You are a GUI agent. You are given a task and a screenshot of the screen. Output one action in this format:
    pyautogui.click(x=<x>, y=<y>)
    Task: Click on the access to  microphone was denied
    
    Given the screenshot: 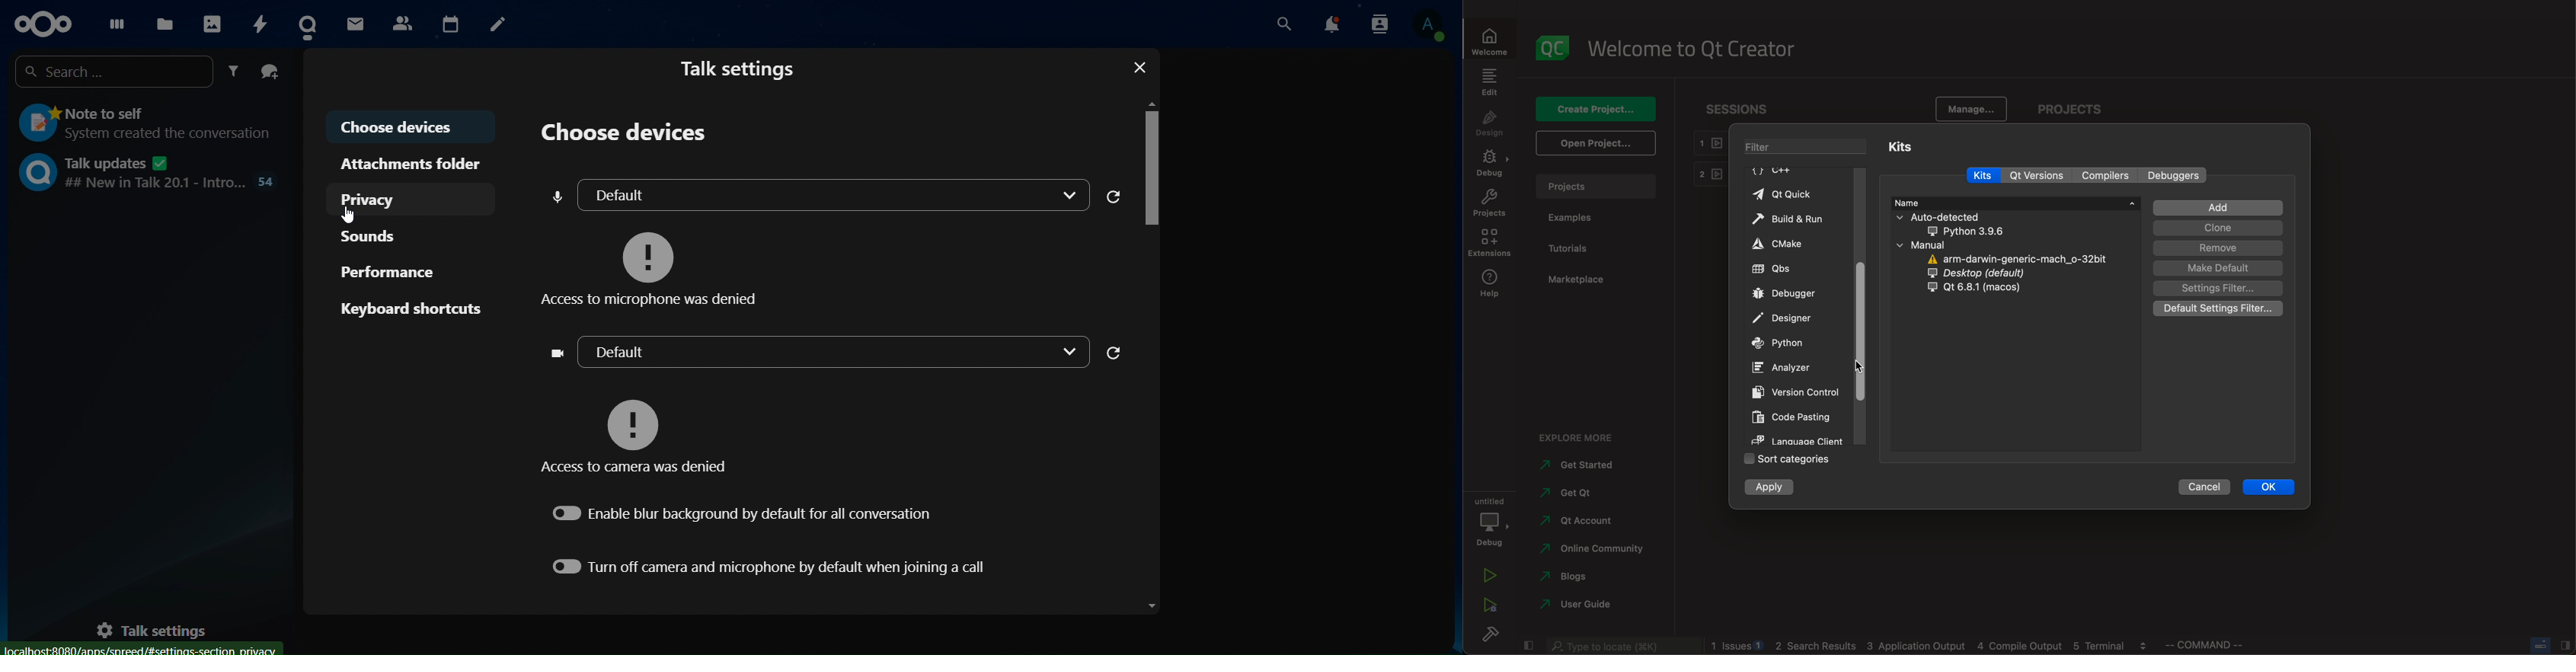 What is the action you would take?
    pyautogui.click(x=649, y=265)
    